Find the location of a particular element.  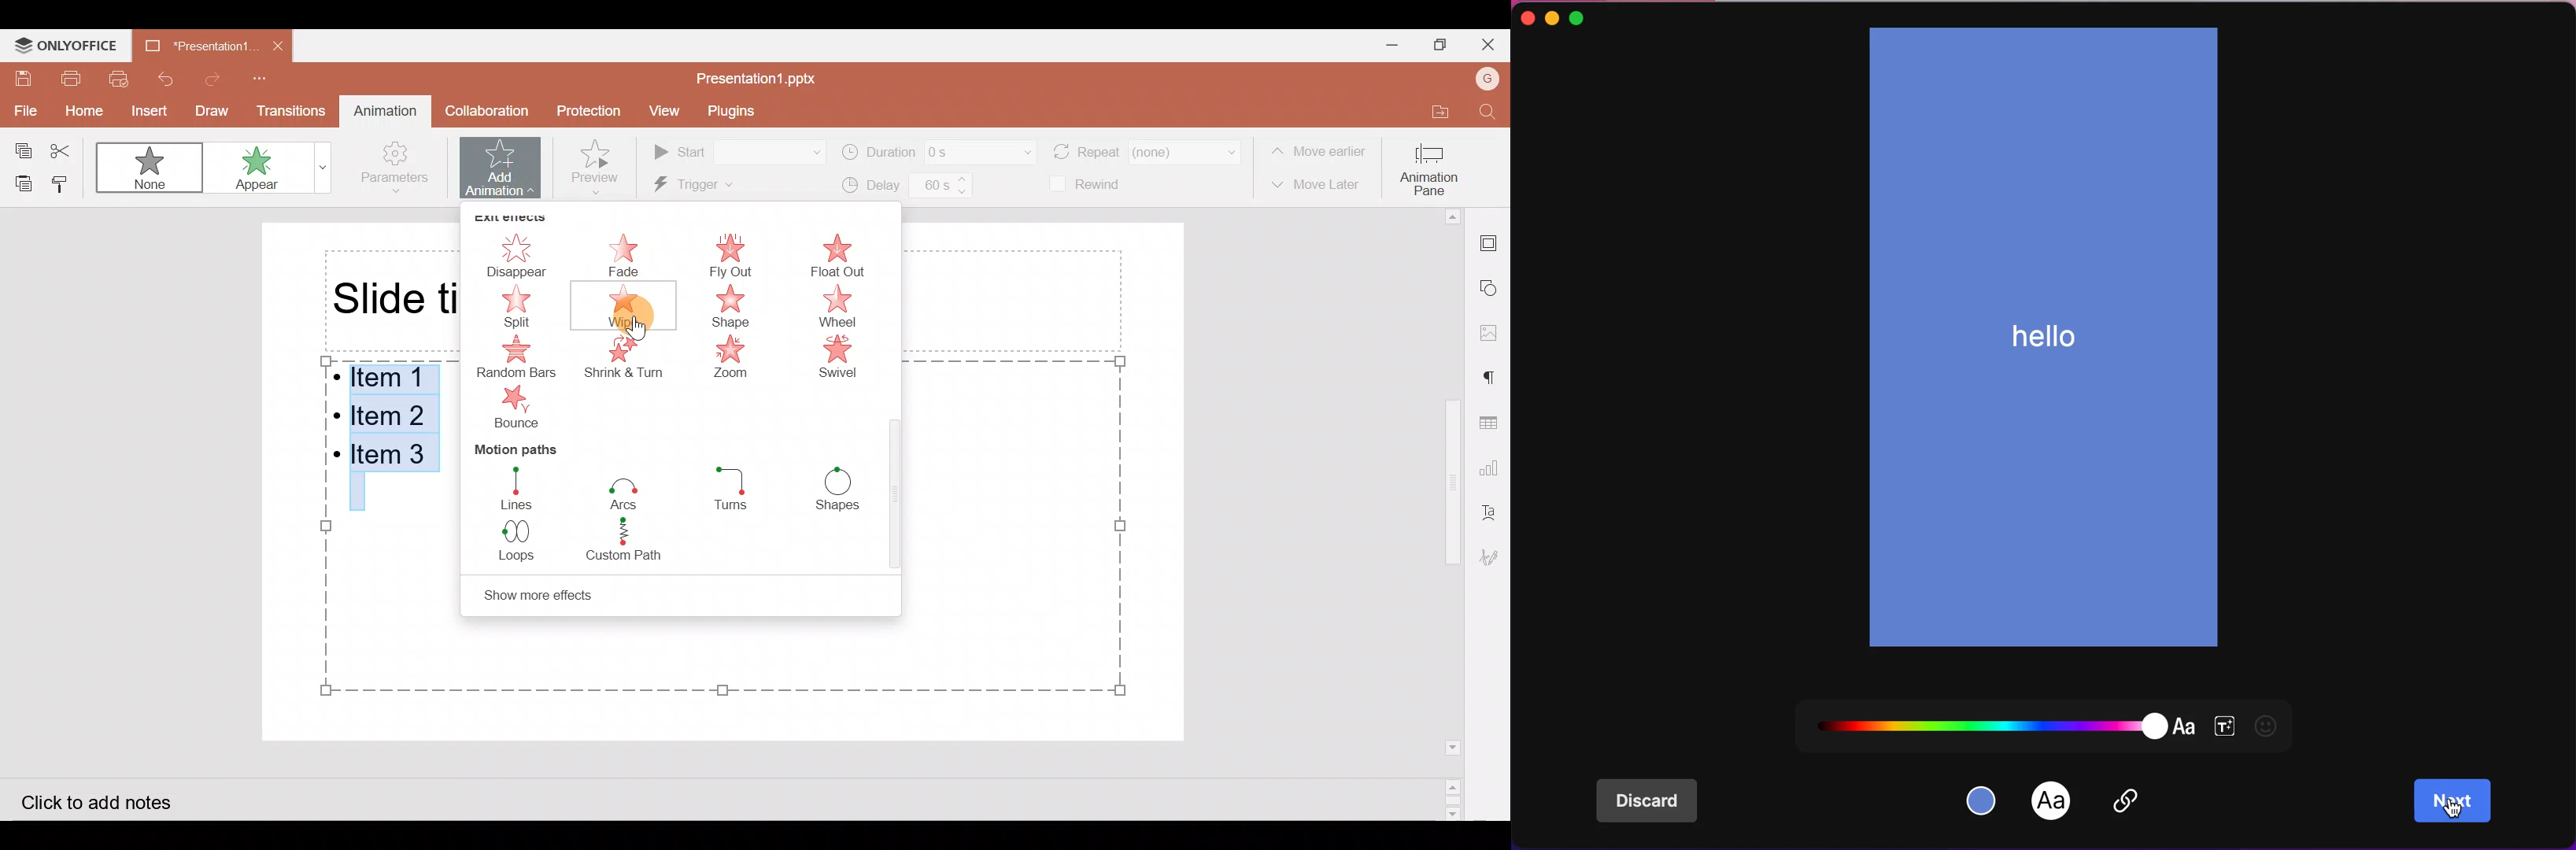

Insert is located at coordinates (145, 109).